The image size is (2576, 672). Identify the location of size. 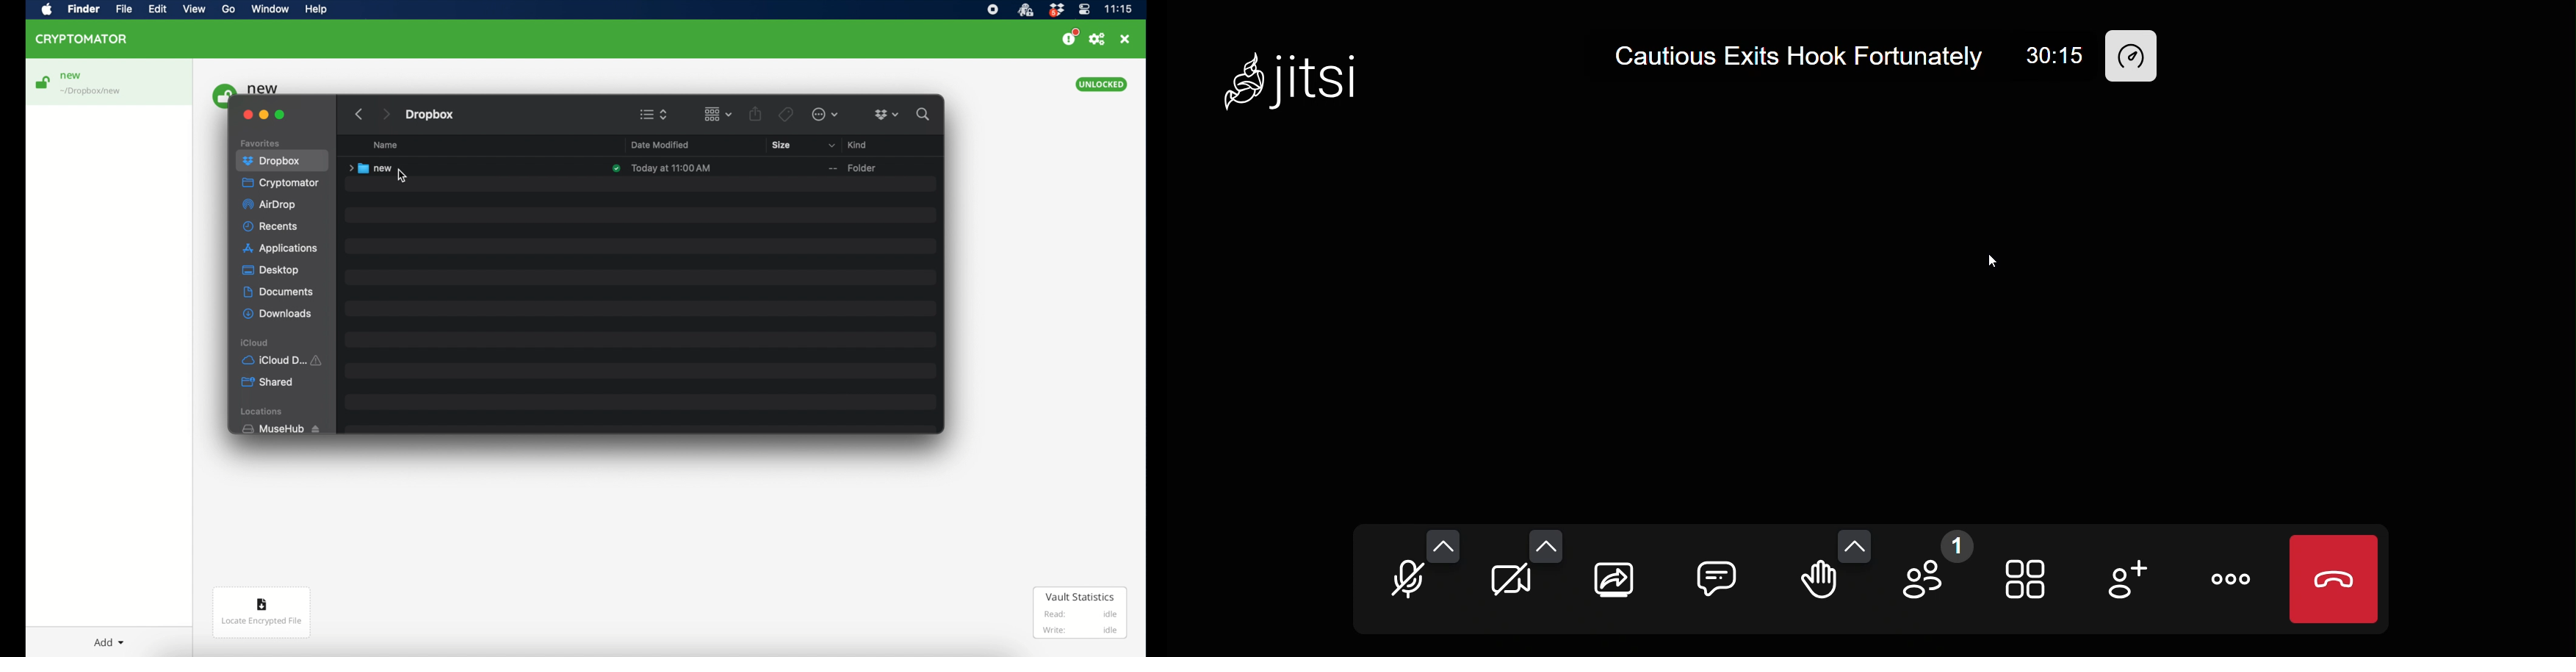
(815, 169).